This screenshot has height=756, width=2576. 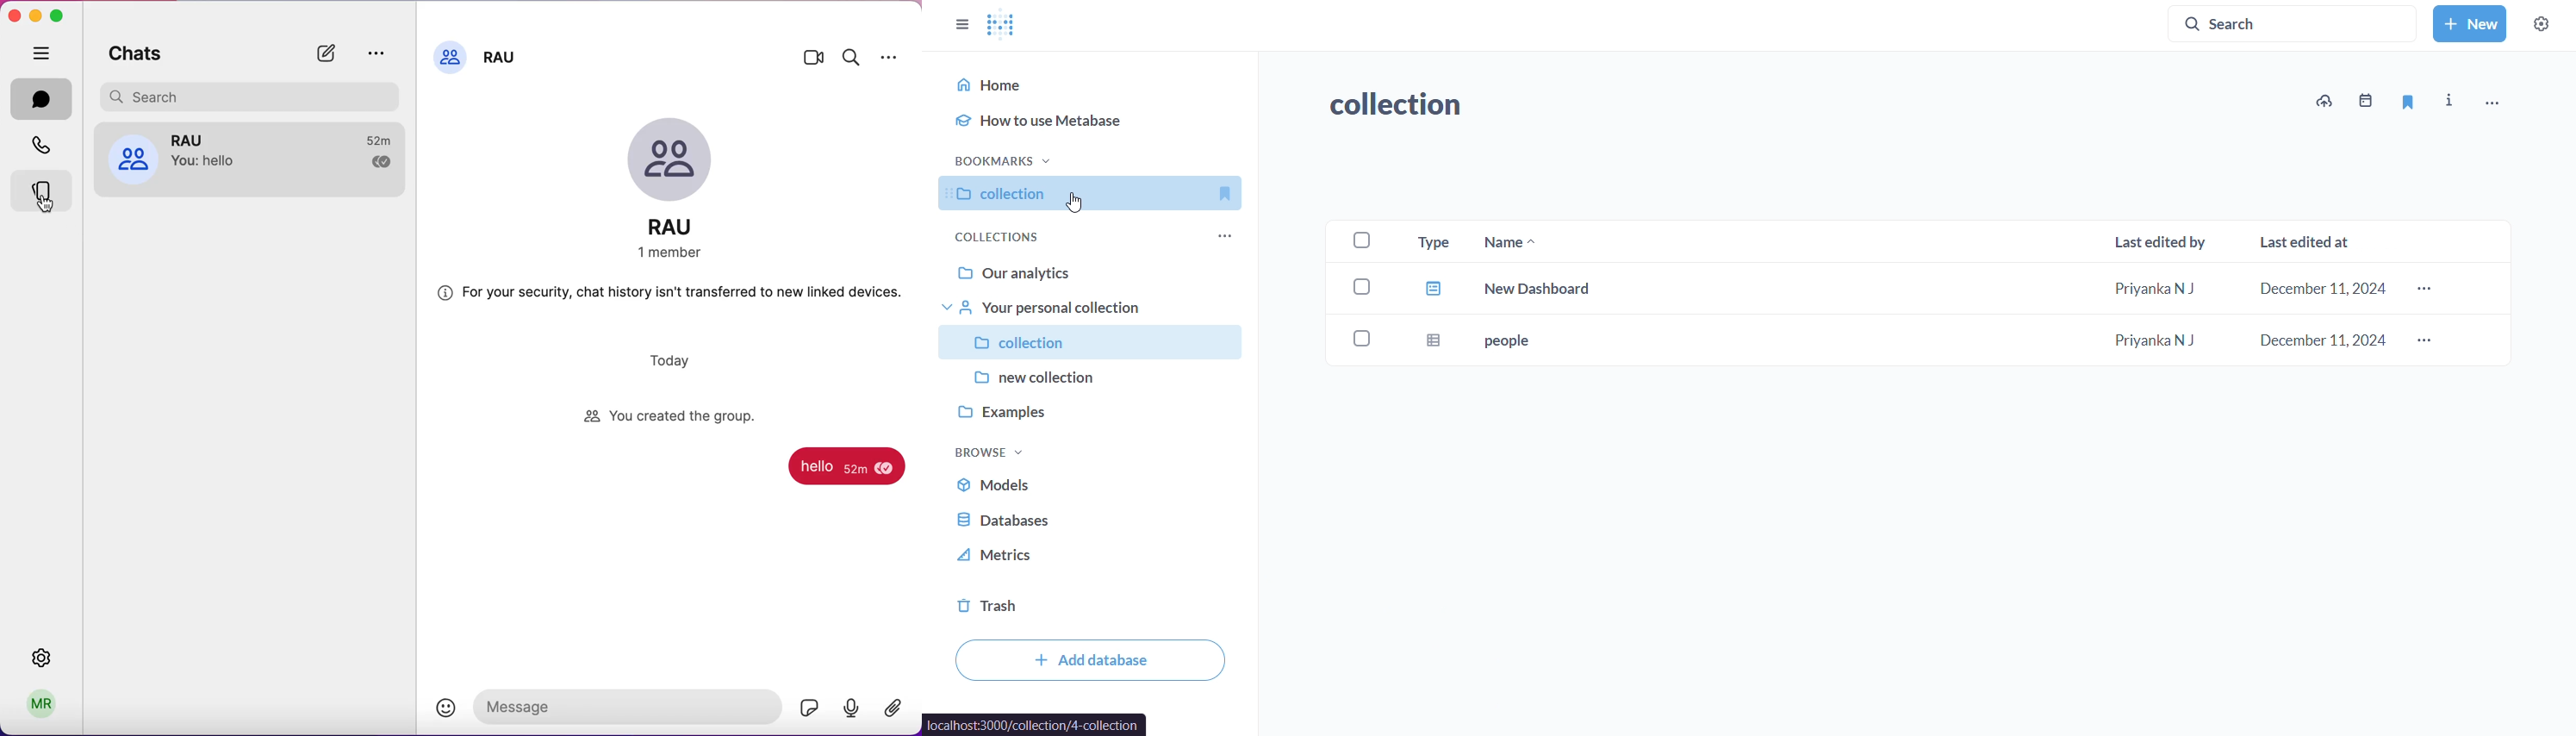 What do you see at coordinates (676, 357) in the screenshot?
I see `today` at bounding box center [676, 357].